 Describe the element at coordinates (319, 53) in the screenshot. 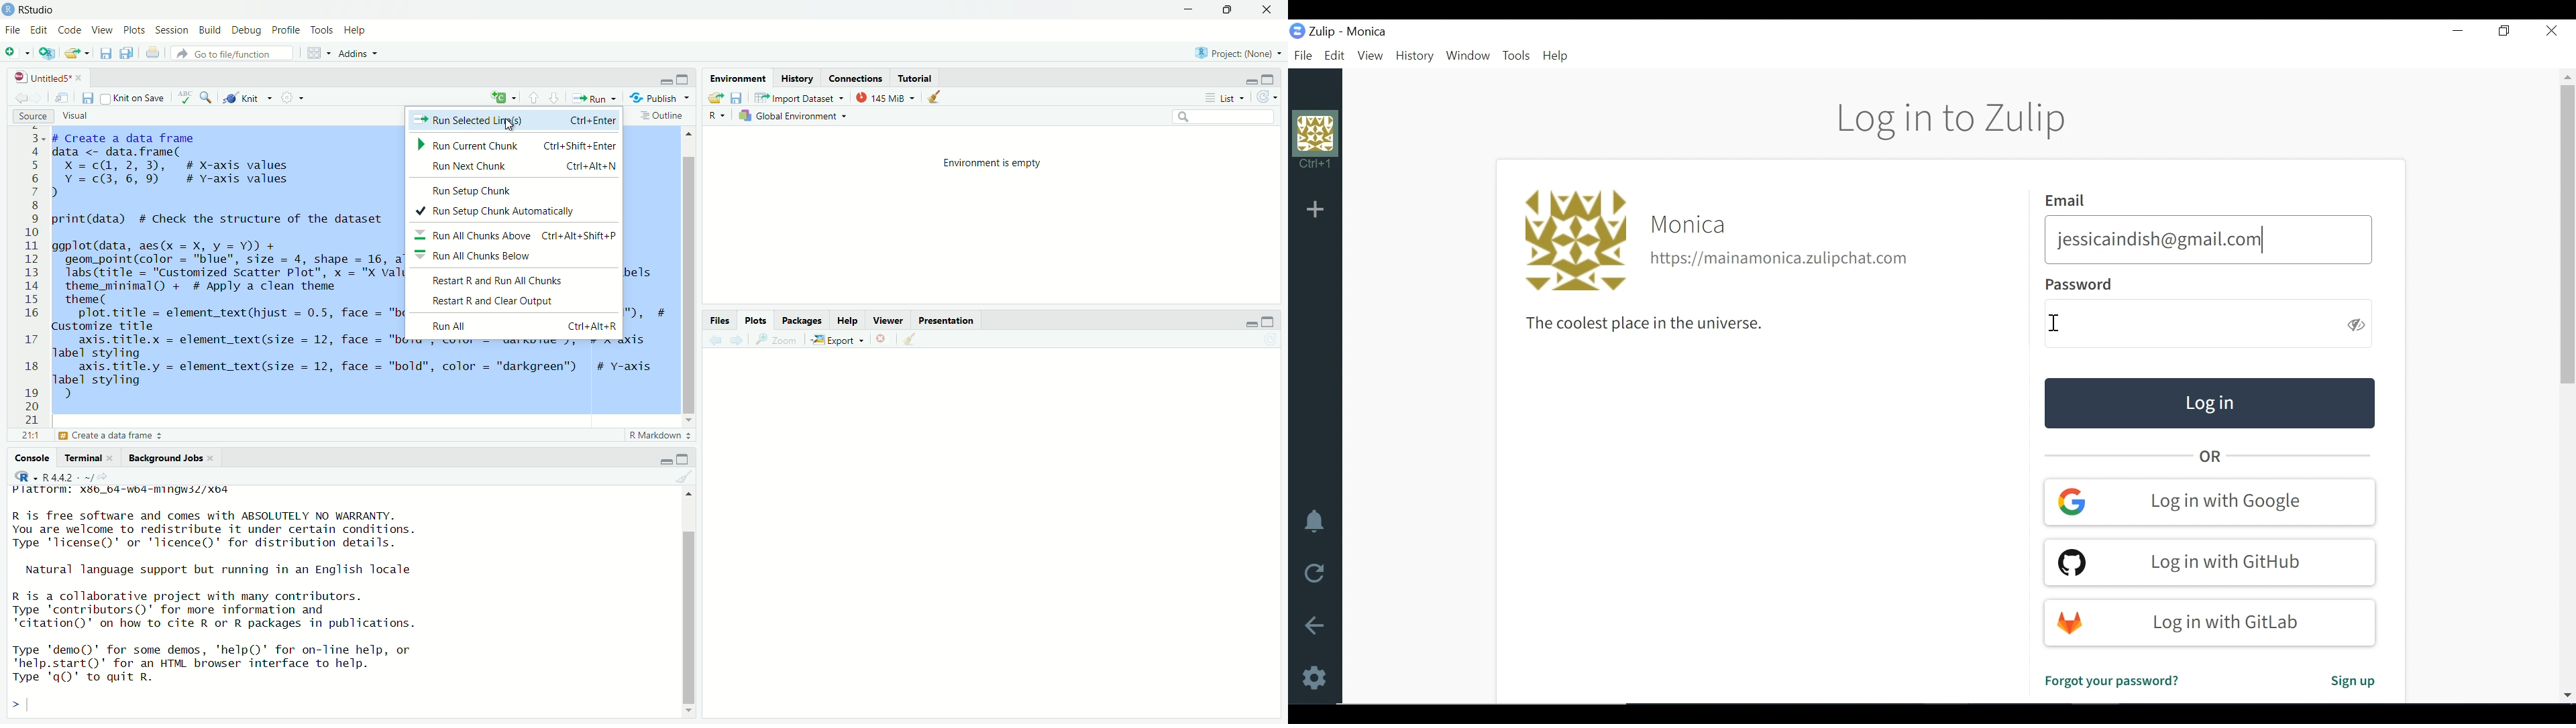

I see `Workspaces pane` at that location.